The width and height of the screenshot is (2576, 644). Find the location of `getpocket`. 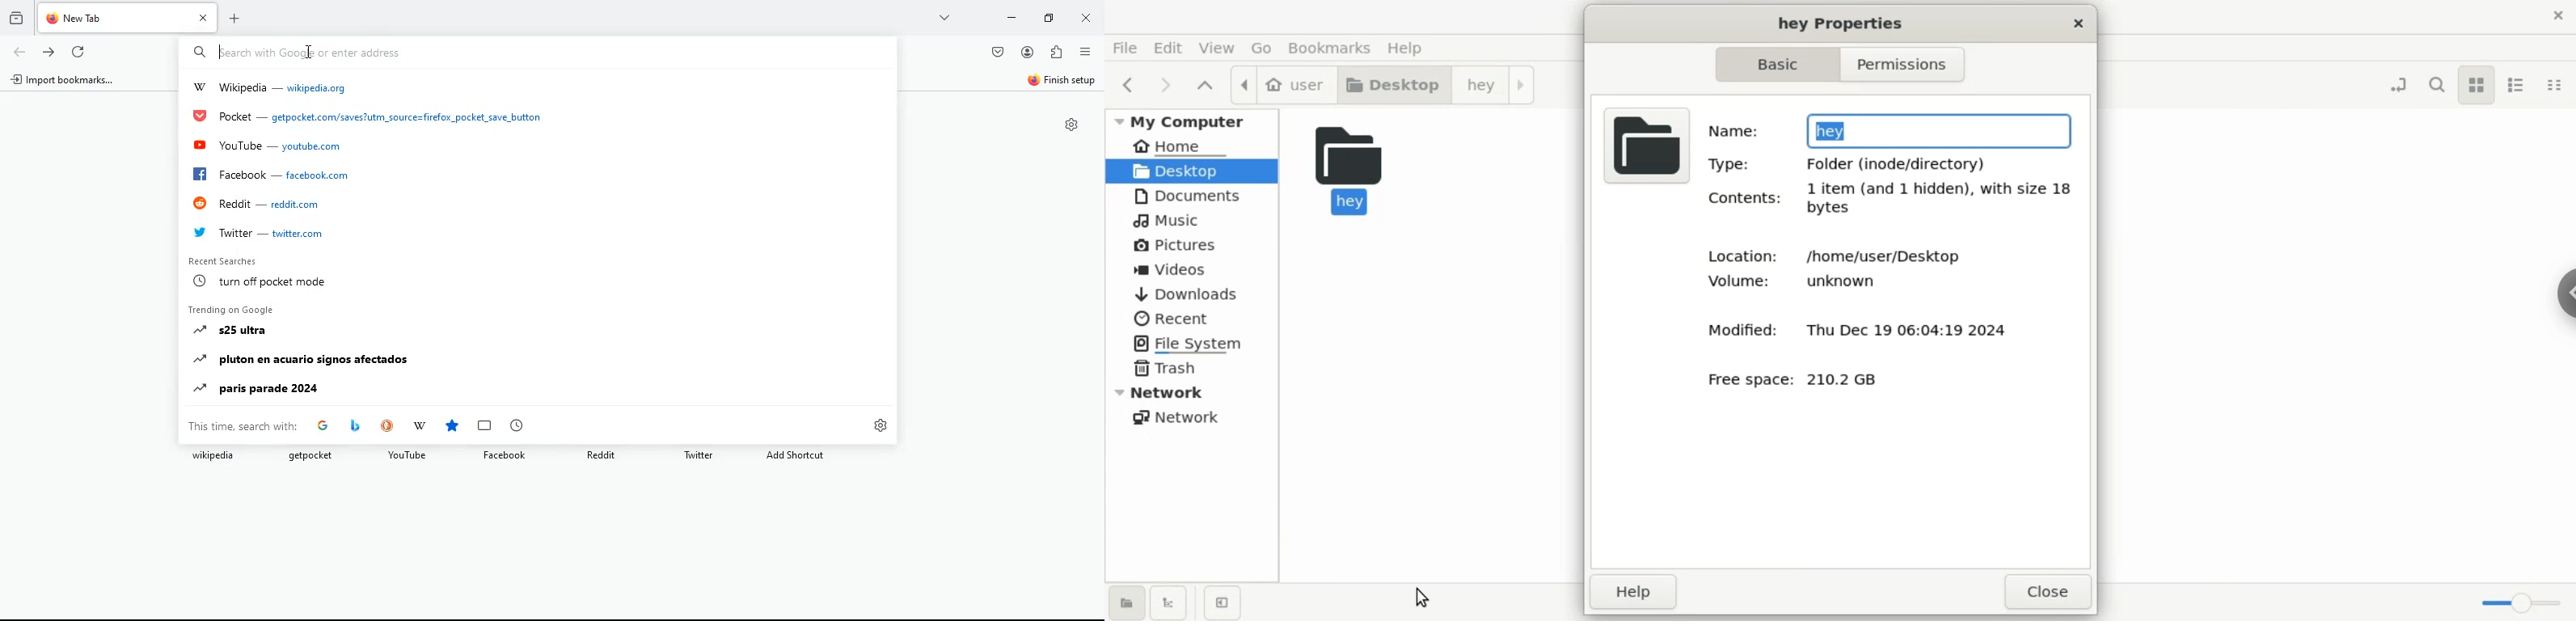

getpocket is located at coordinates (310, 455).